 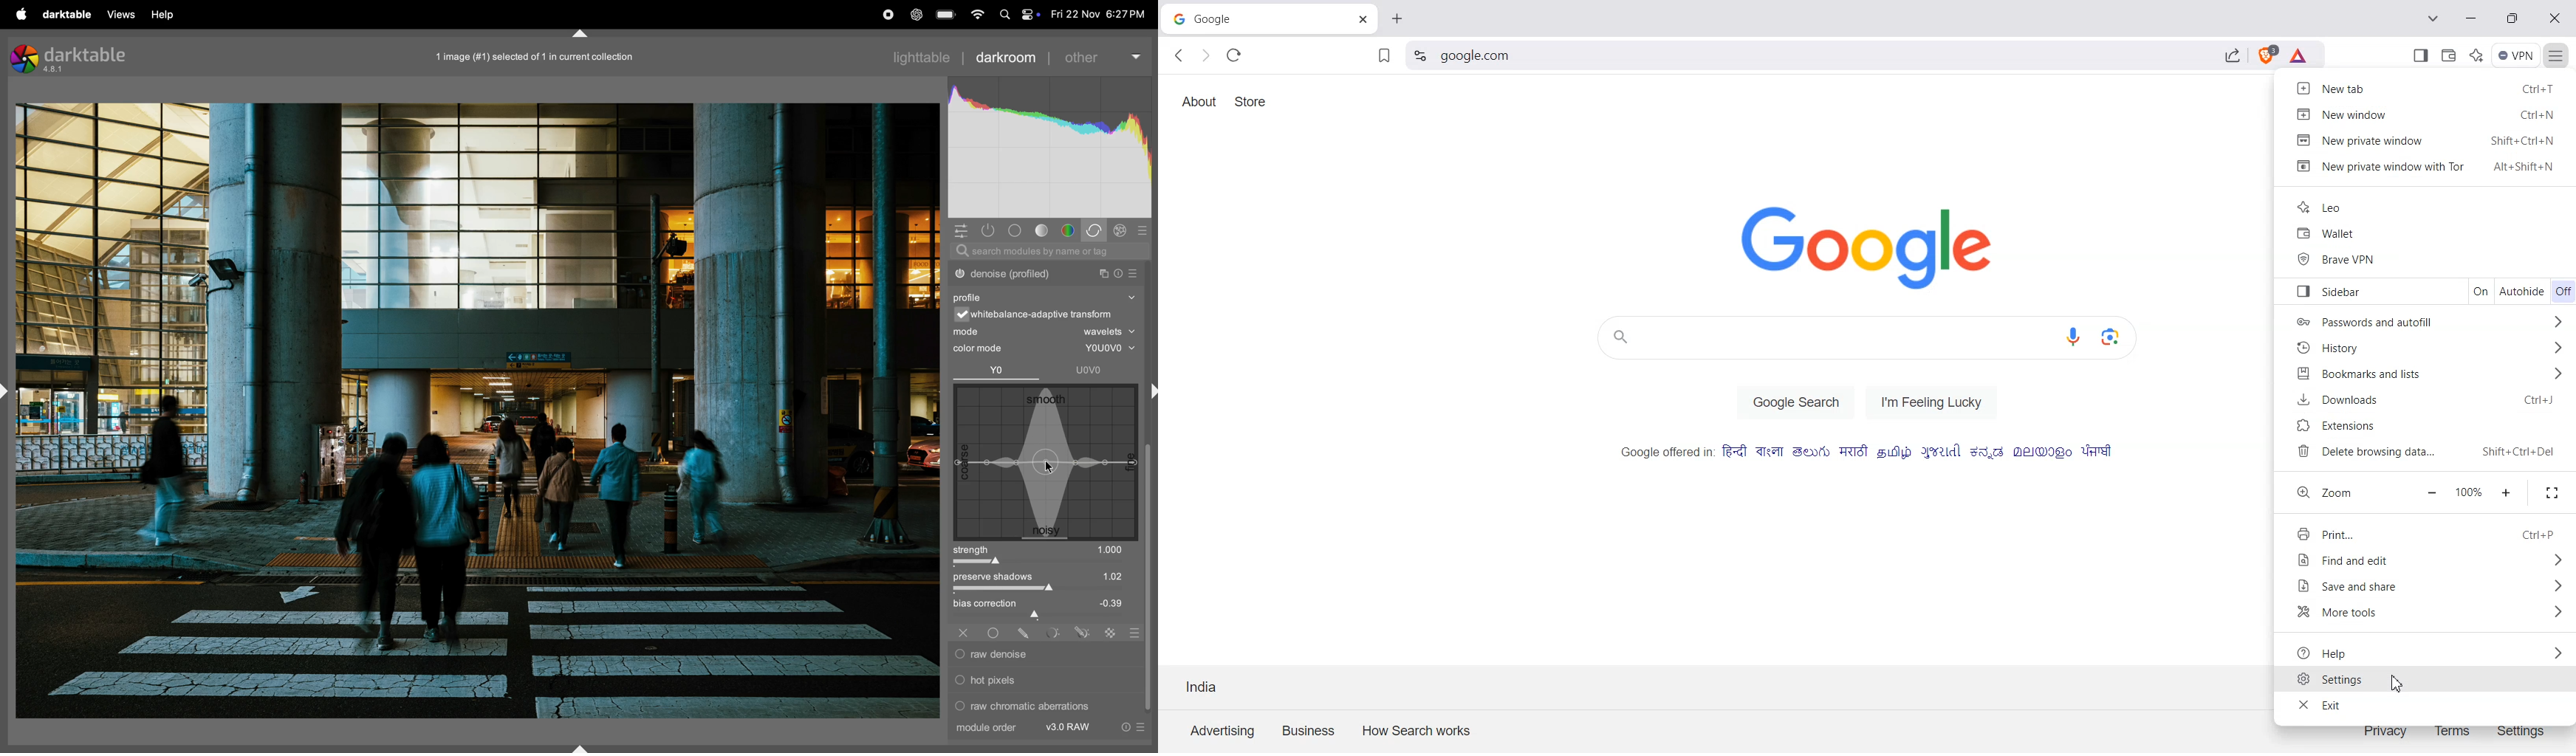 I want to click on , so click(x=2516, y=55).